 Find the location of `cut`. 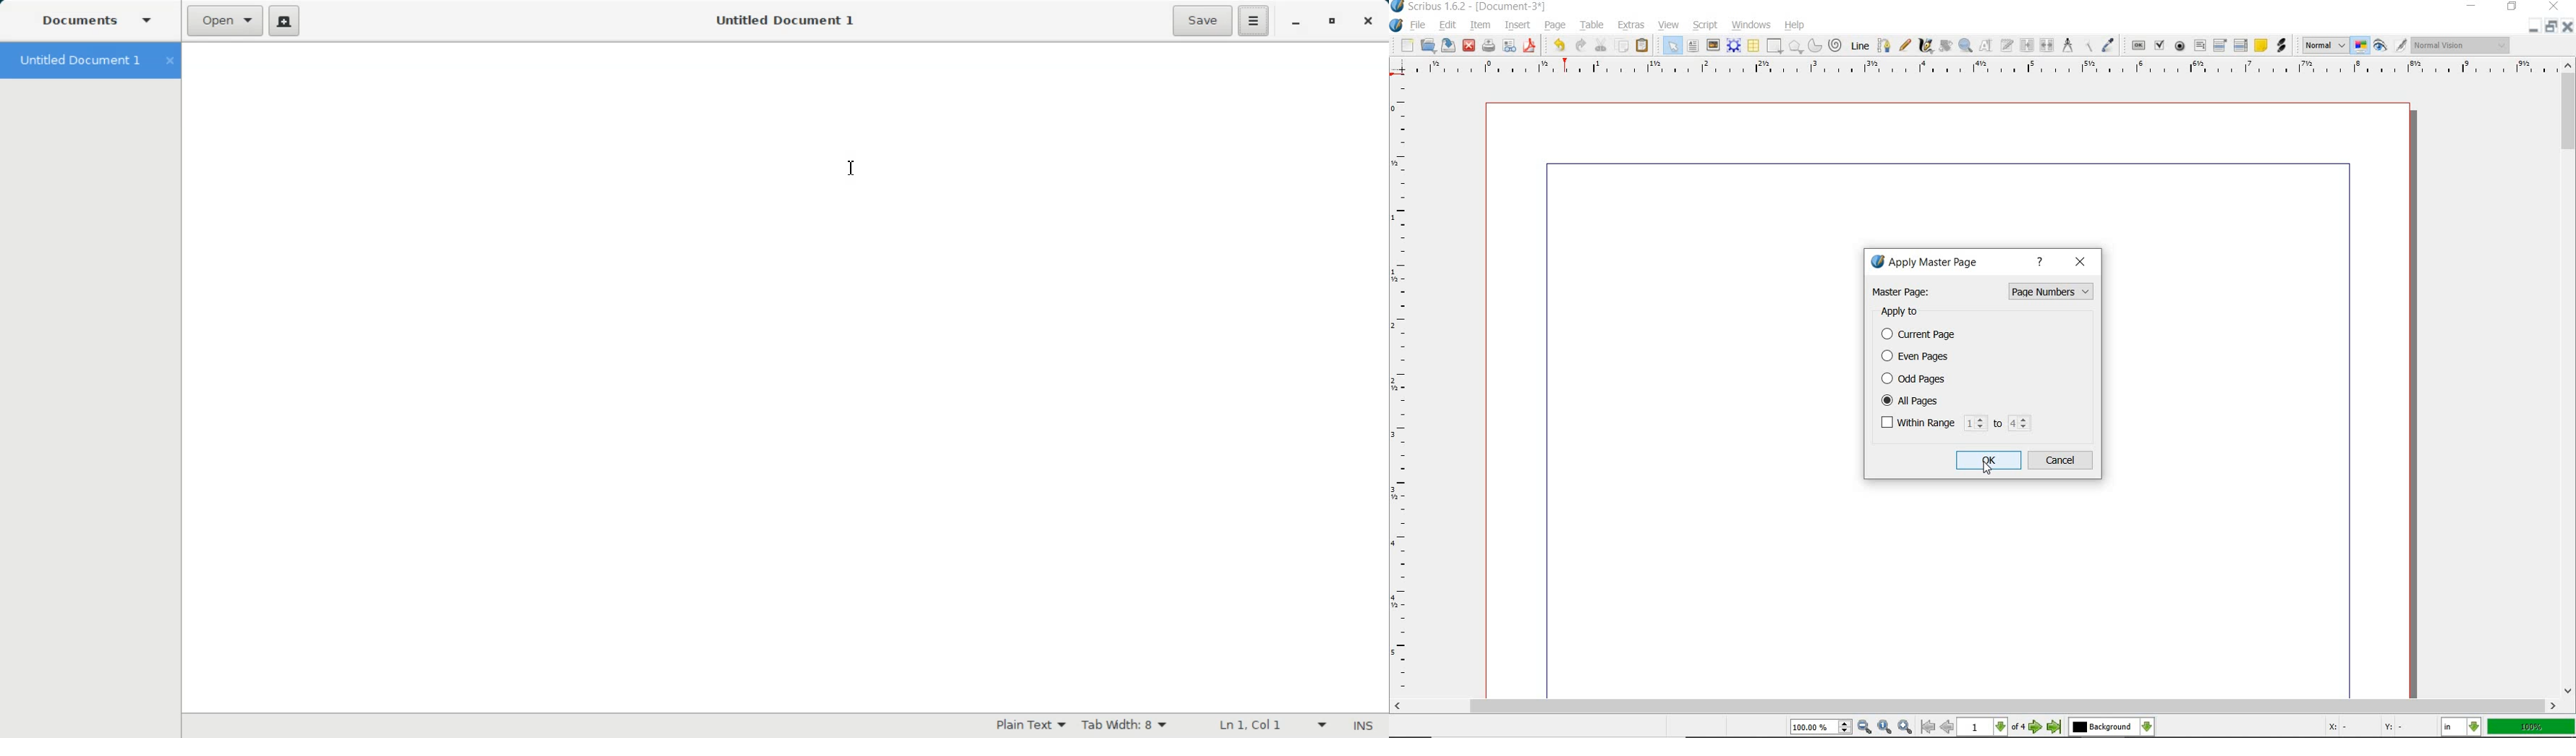

cut is located at coordinates (1601, 45).